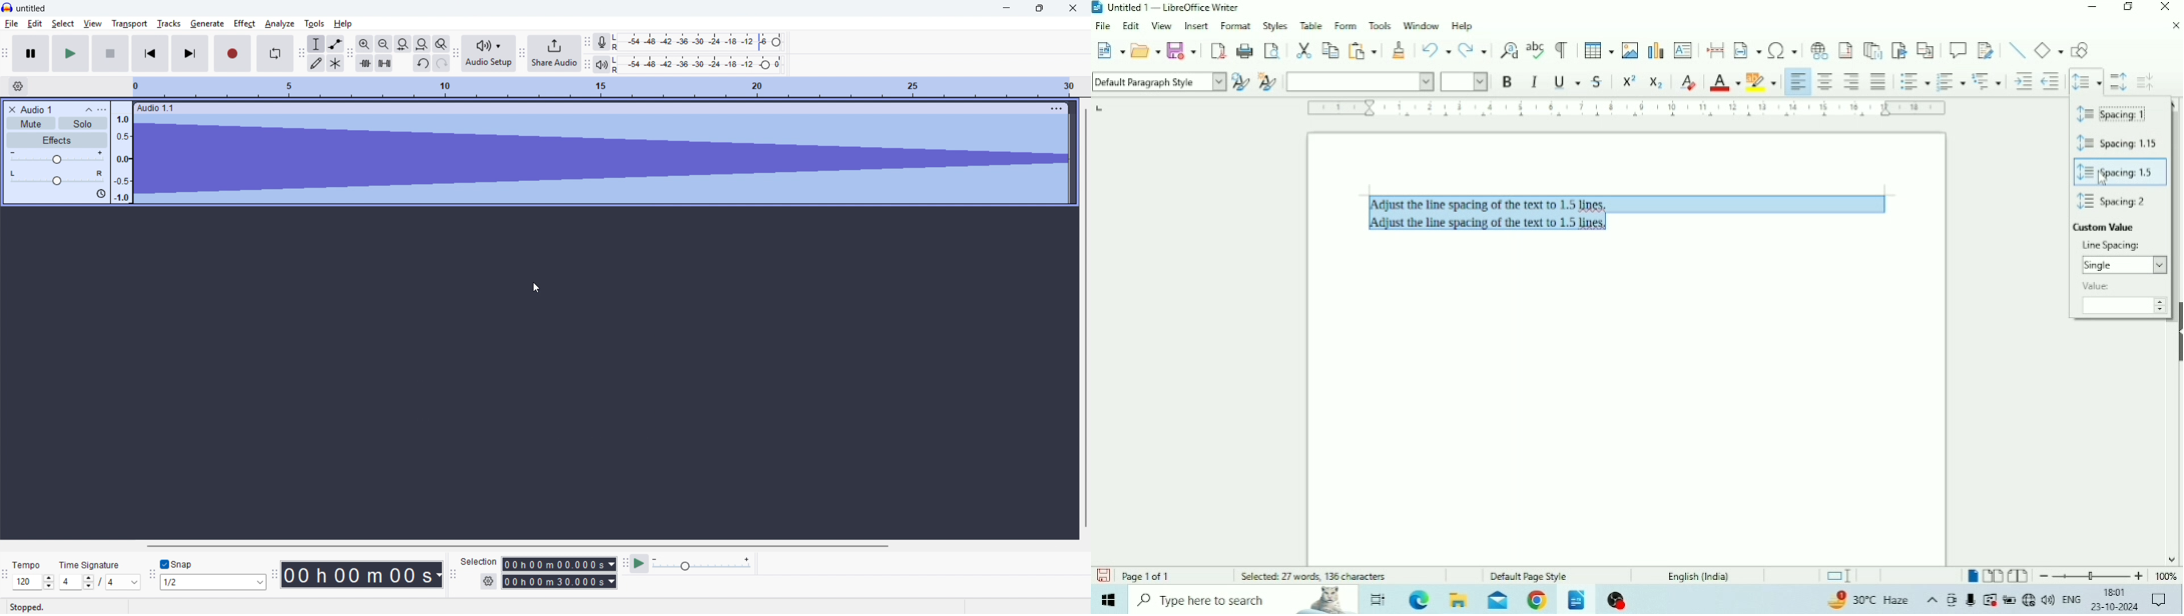 The width and height of the screenshot is (2184, 616). I want to click on Close, so click(2166, 7).